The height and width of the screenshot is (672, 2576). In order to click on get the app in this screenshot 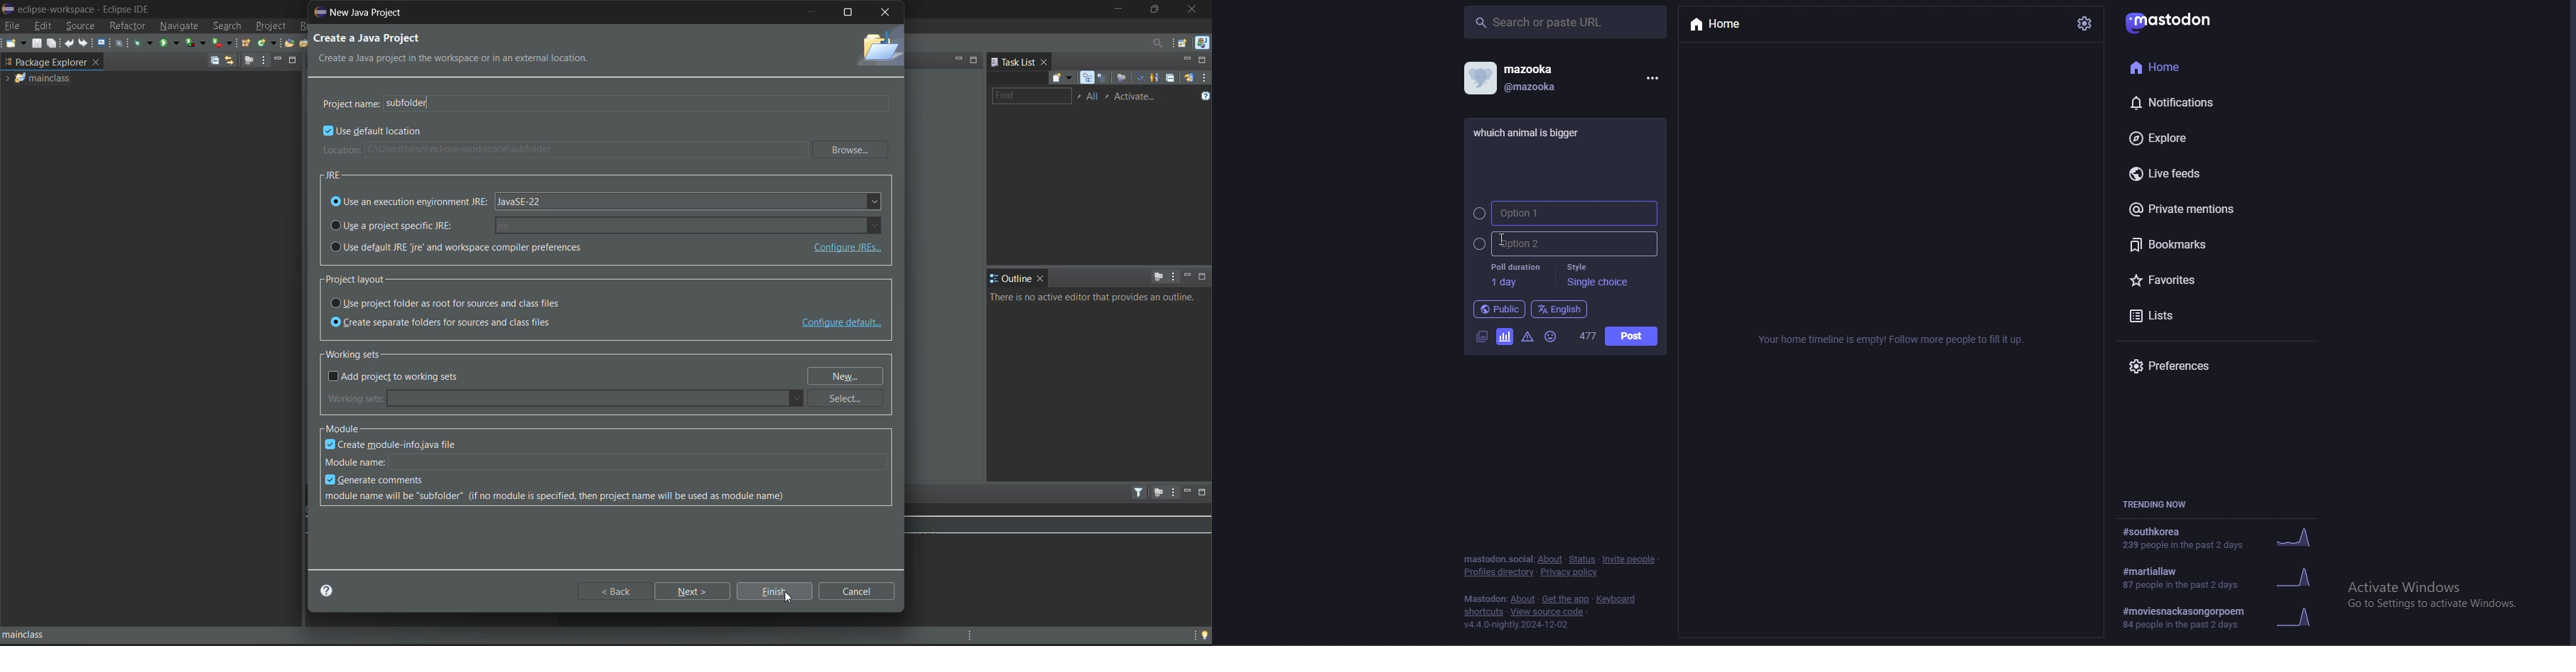, I will do `click(1565, 599)`.